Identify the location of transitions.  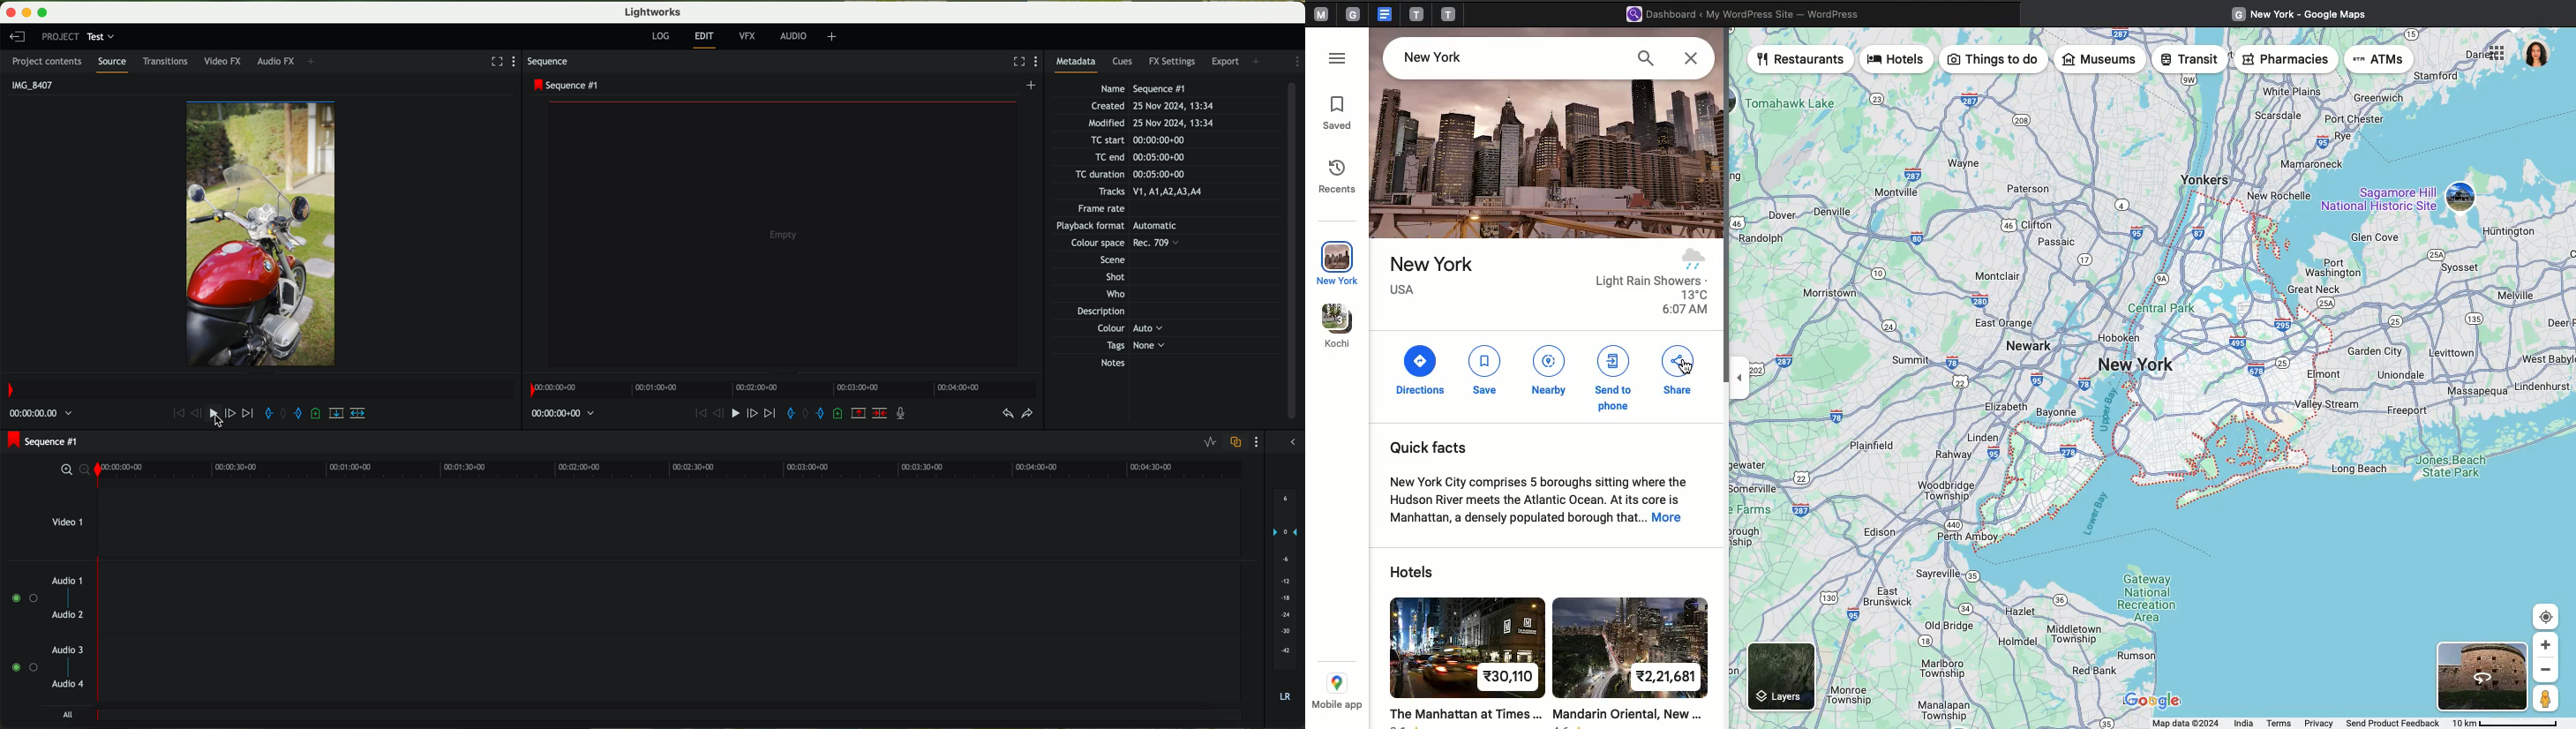
(168, 61).